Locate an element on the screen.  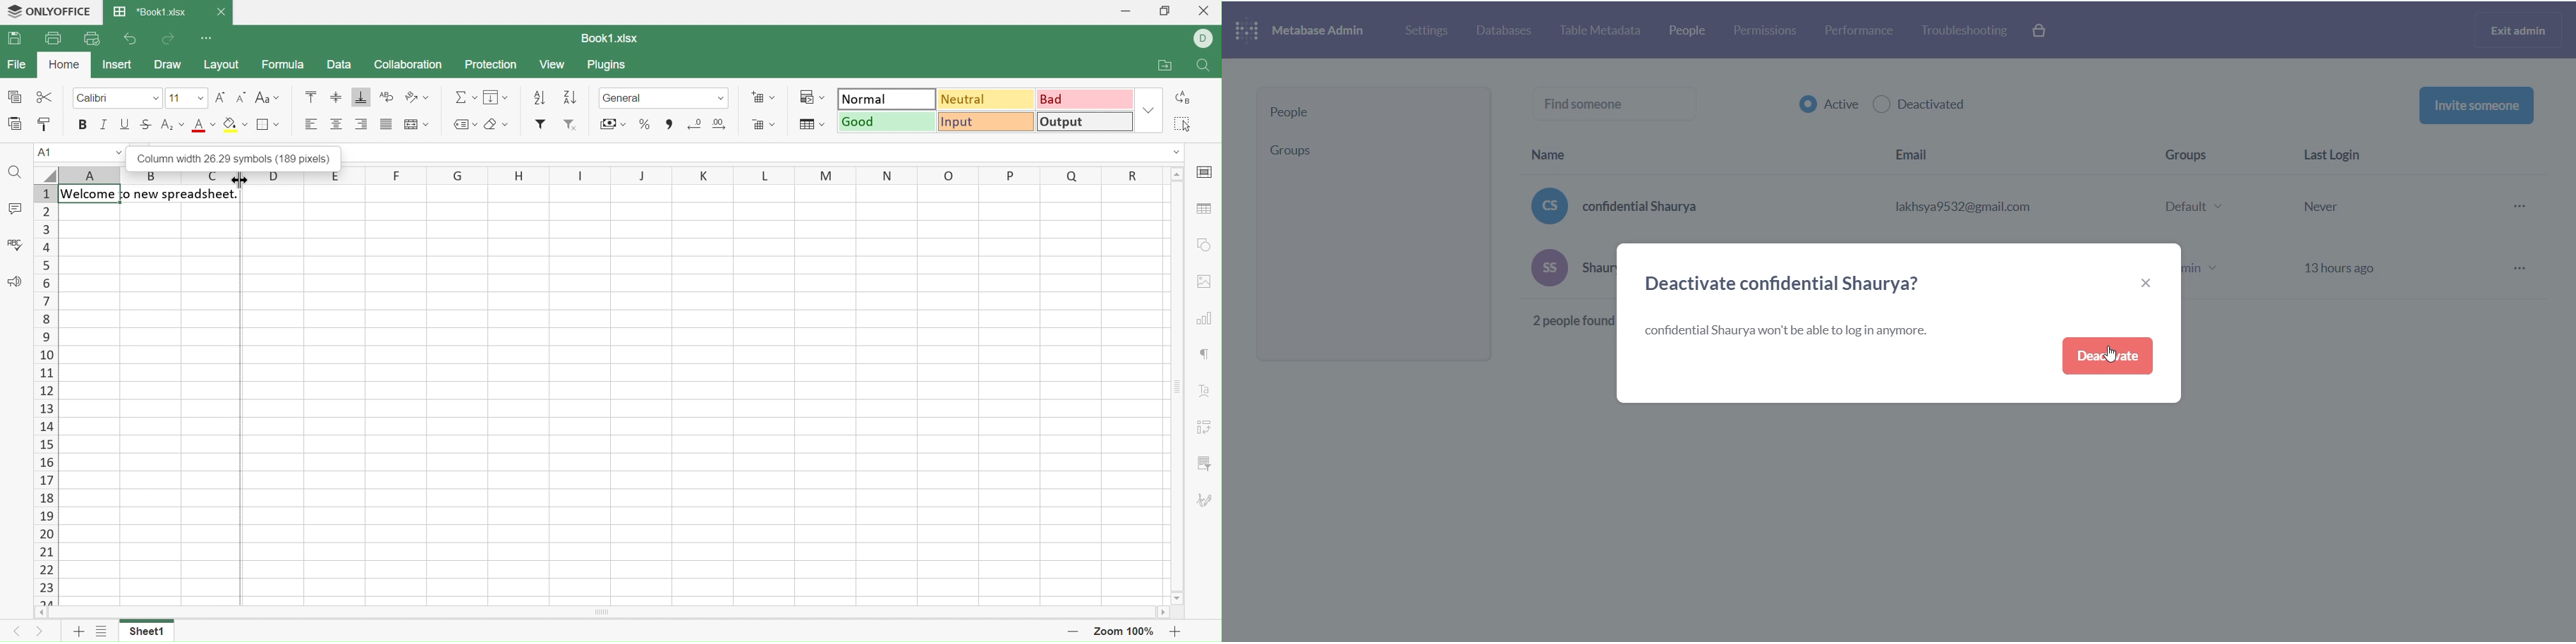
find someone is located at coordinates (1591, 106).